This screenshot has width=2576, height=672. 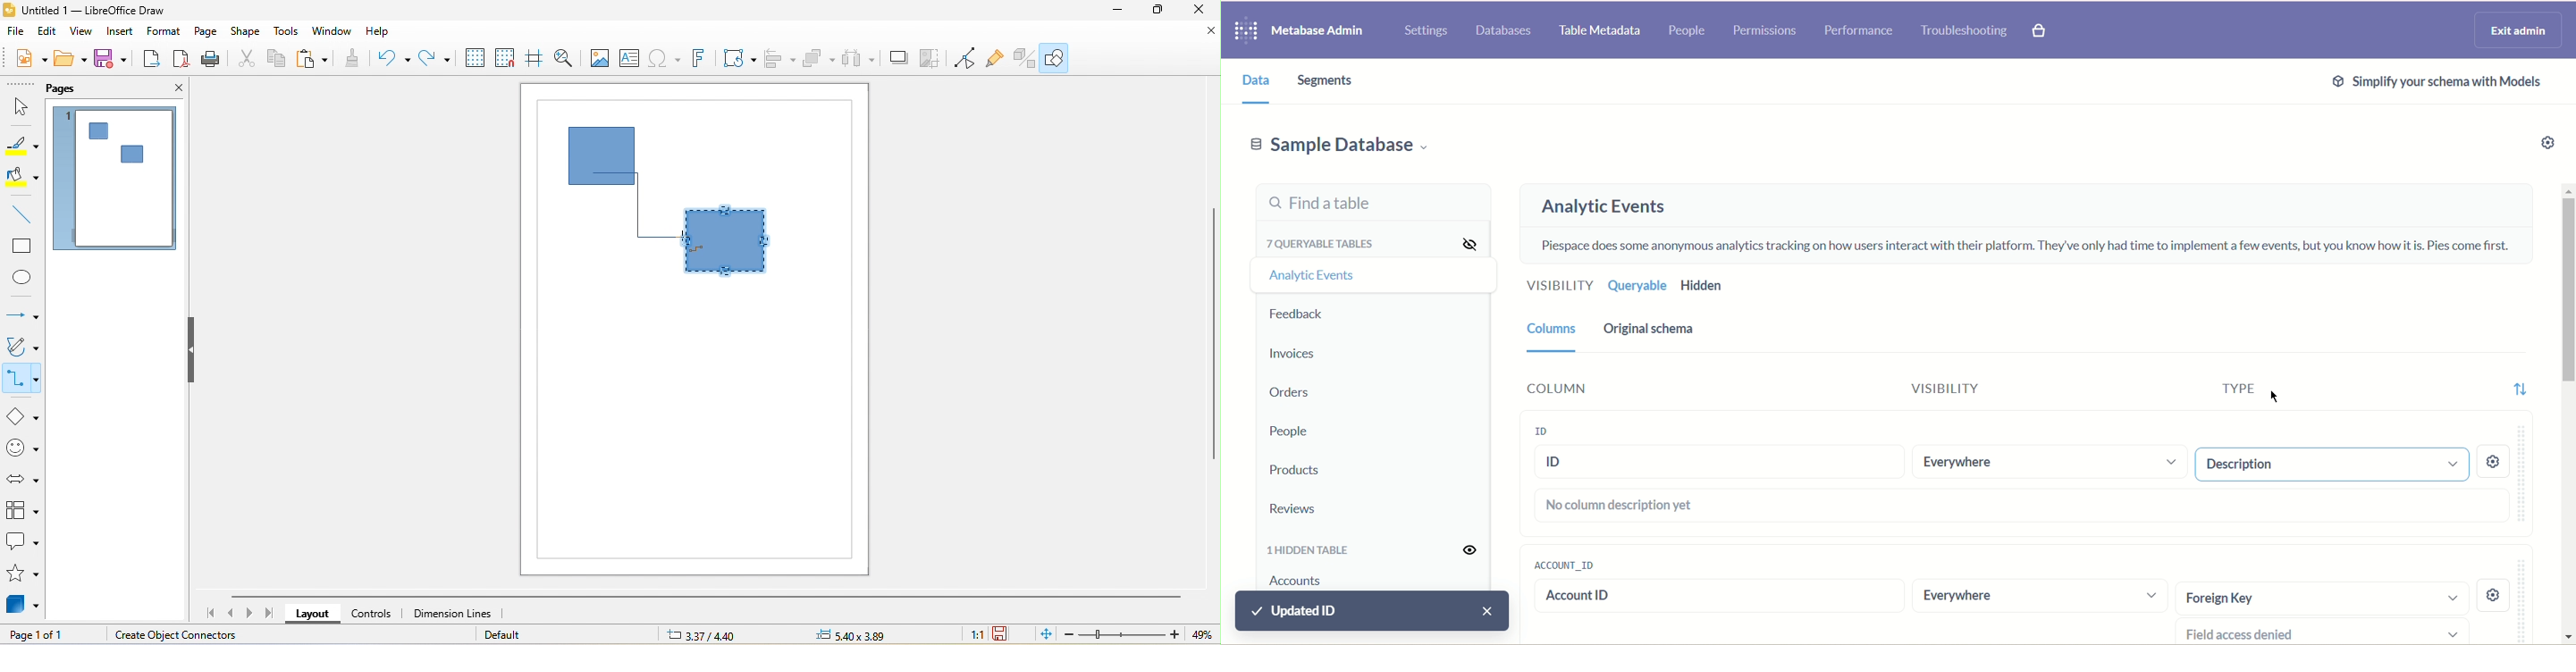 What do you see at coordinates (72, 90) in the screenshot?
I see `pags` at bounding box center [72, 90].